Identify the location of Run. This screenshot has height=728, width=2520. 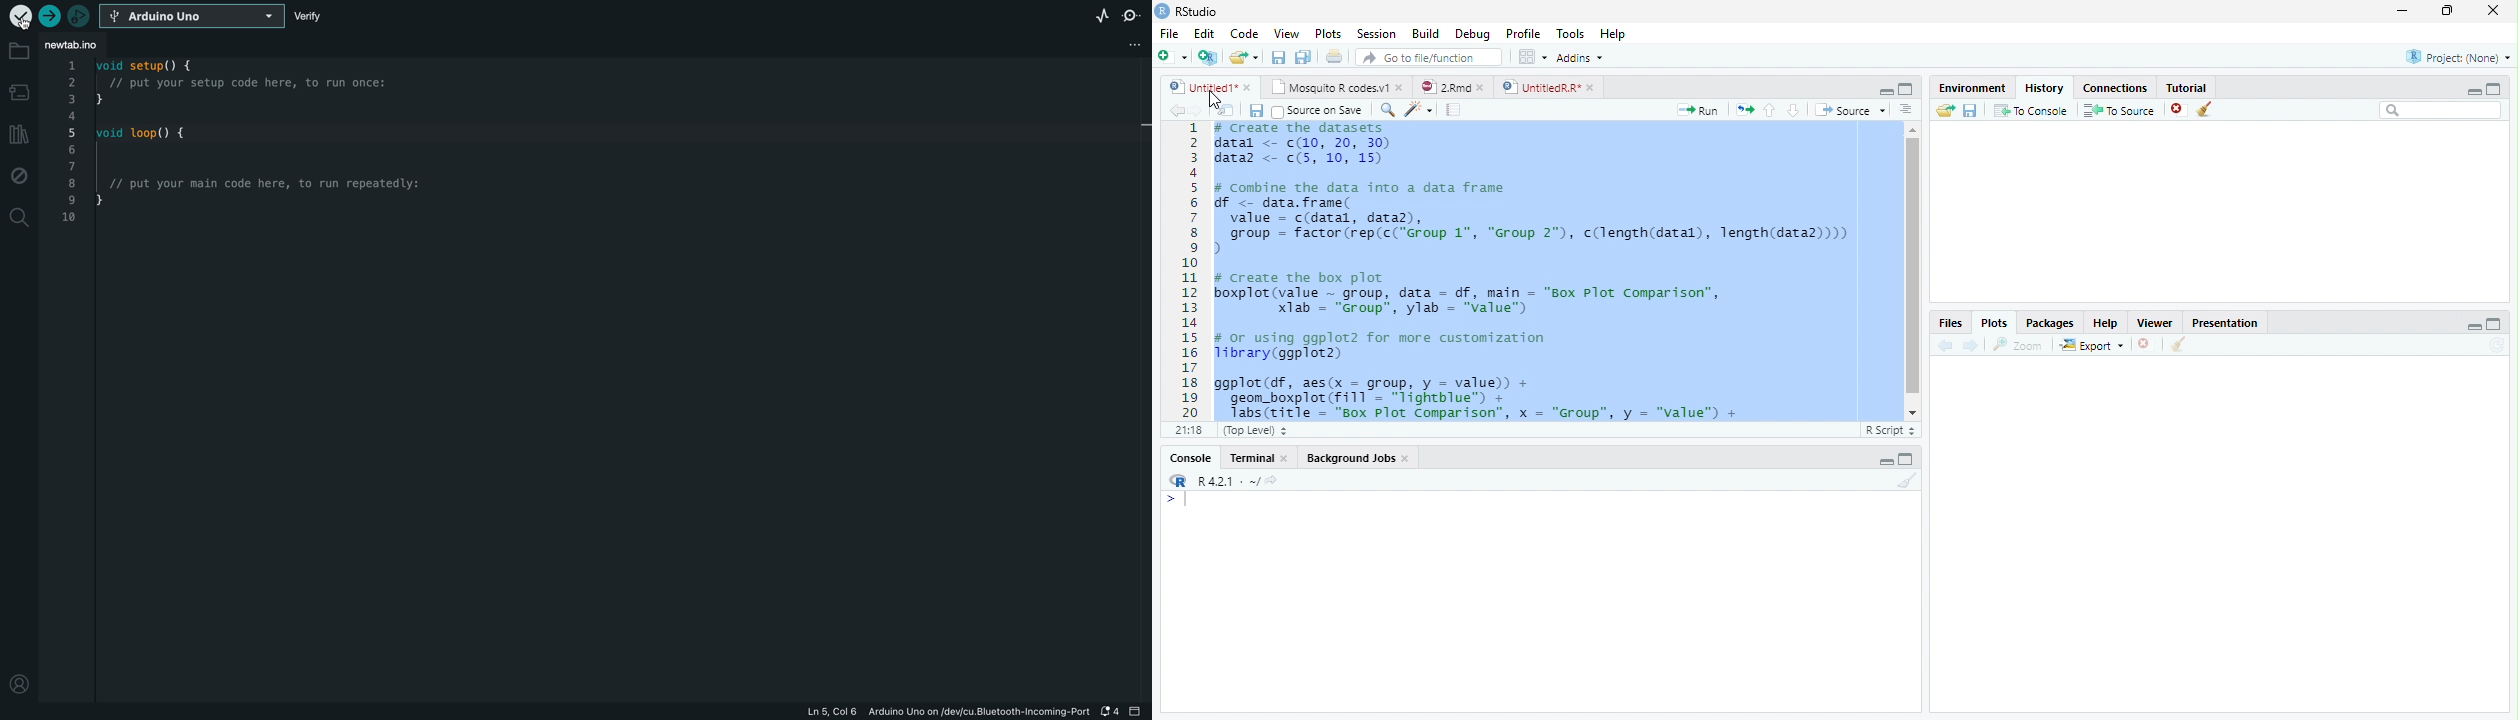
(1698, 111).